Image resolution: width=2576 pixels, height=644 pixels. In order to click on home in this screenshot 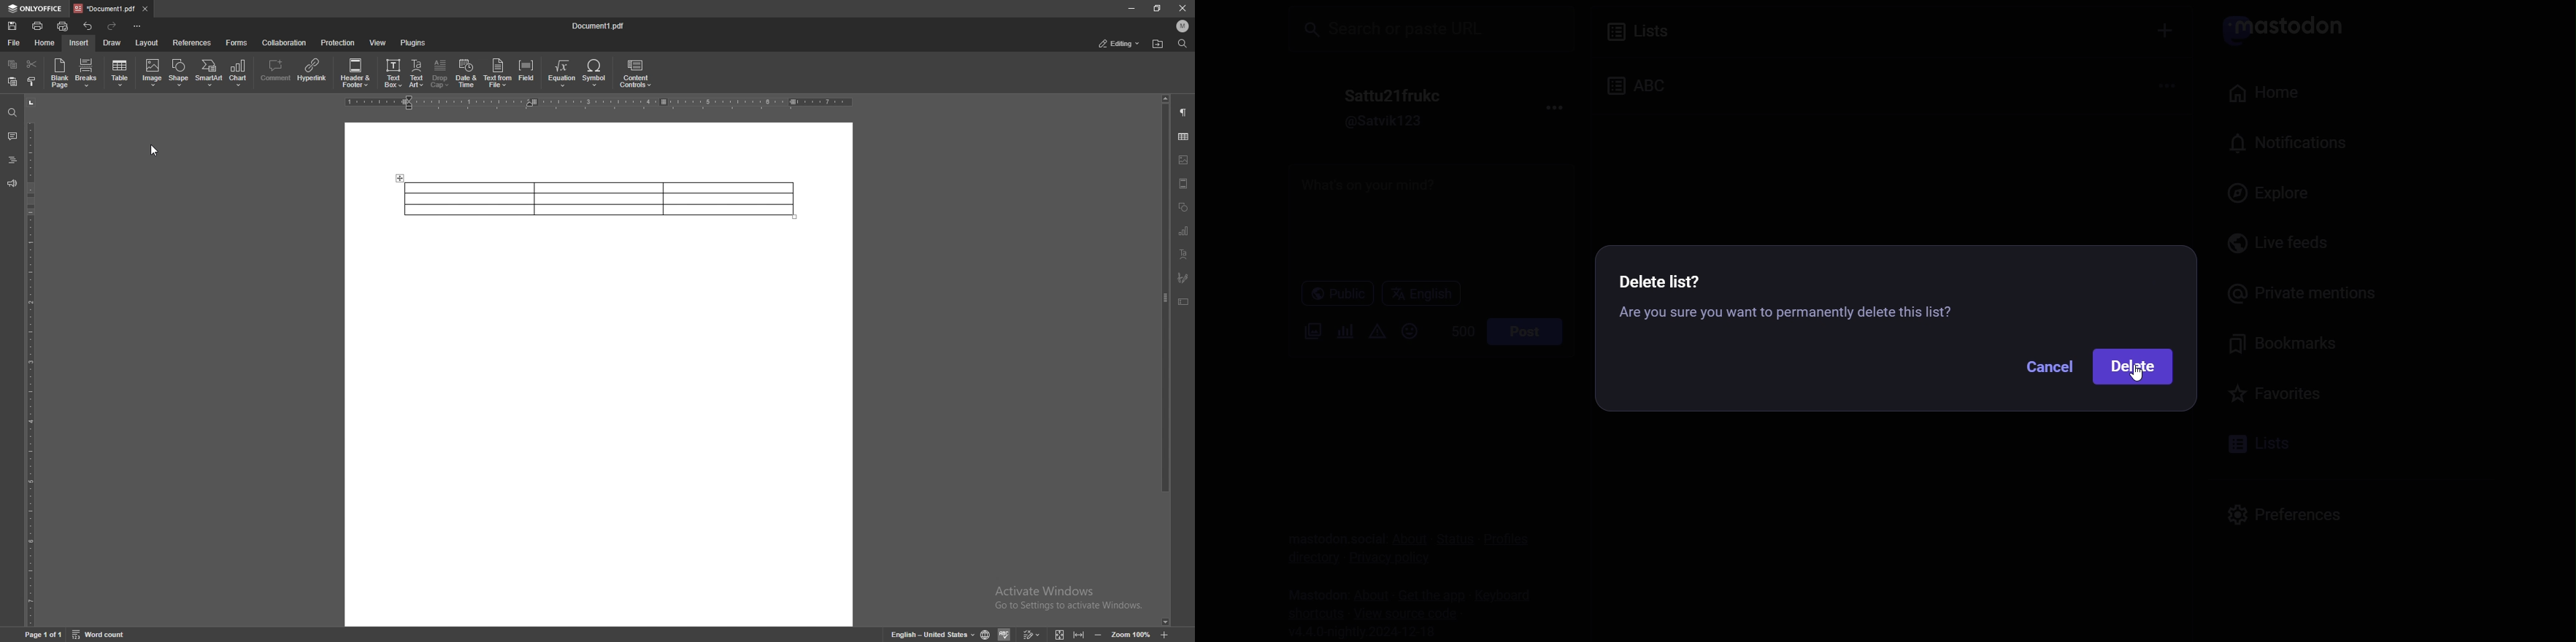, I will do `click(45, 43)`.